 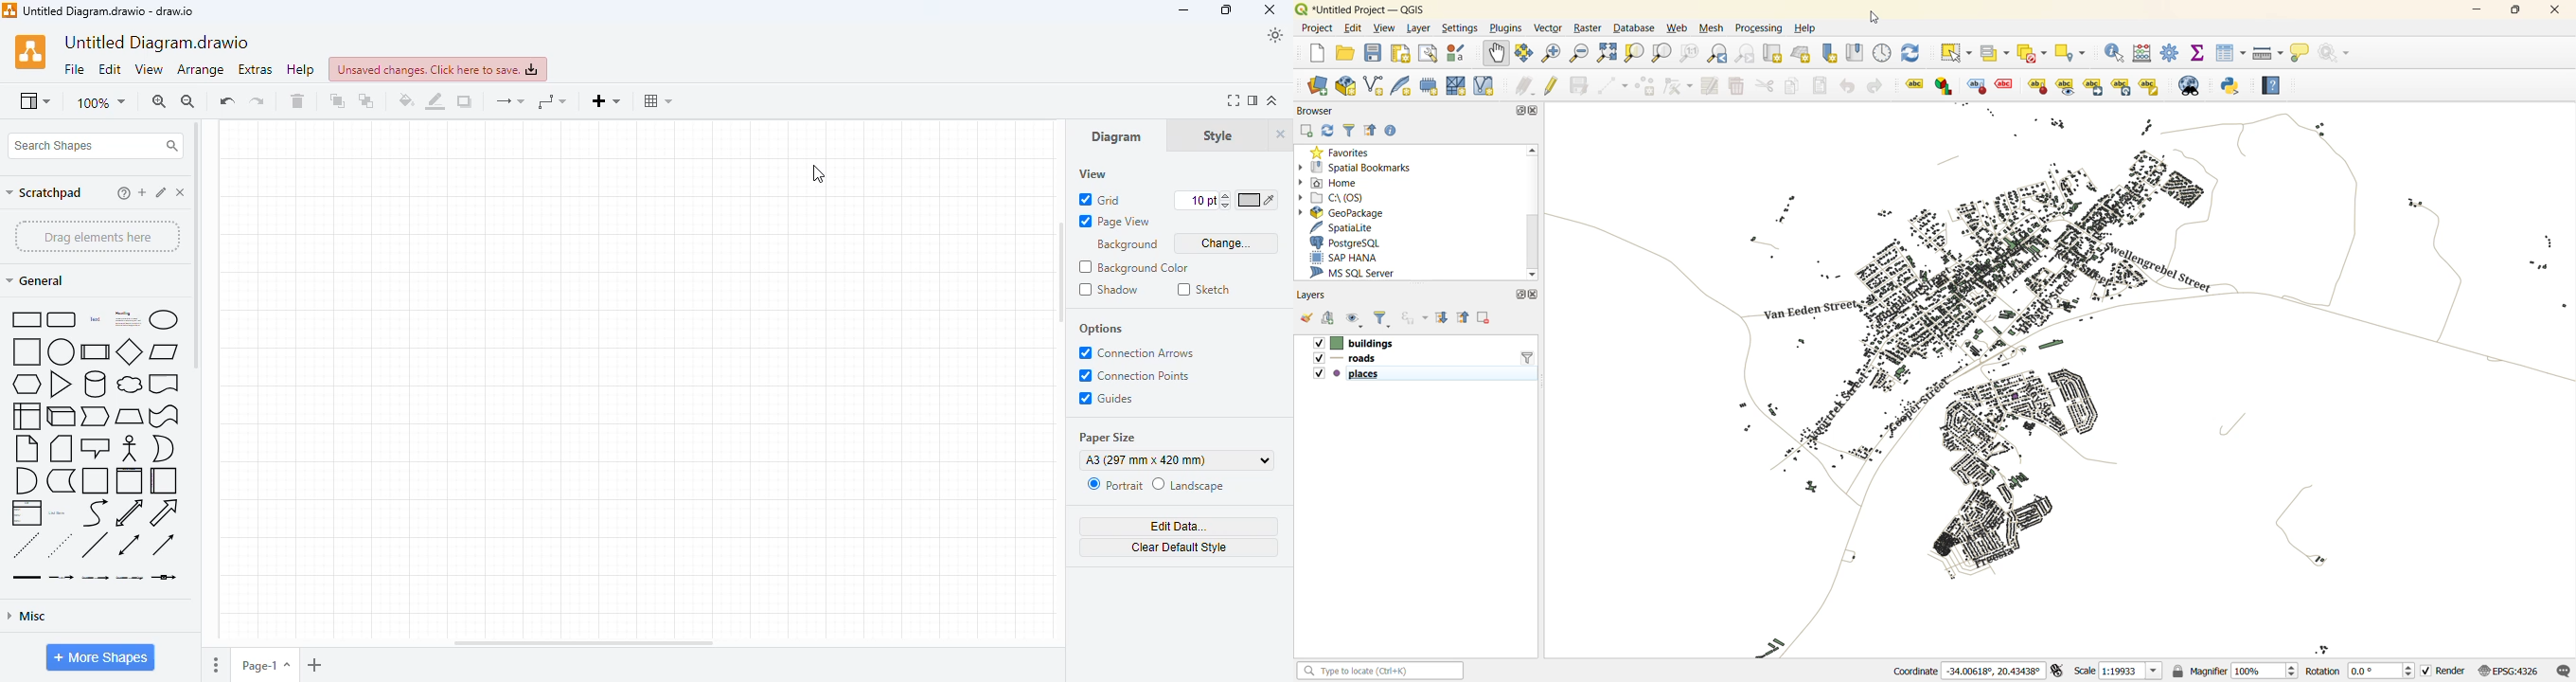 I want to click on map, so click(x=2068, y=380).